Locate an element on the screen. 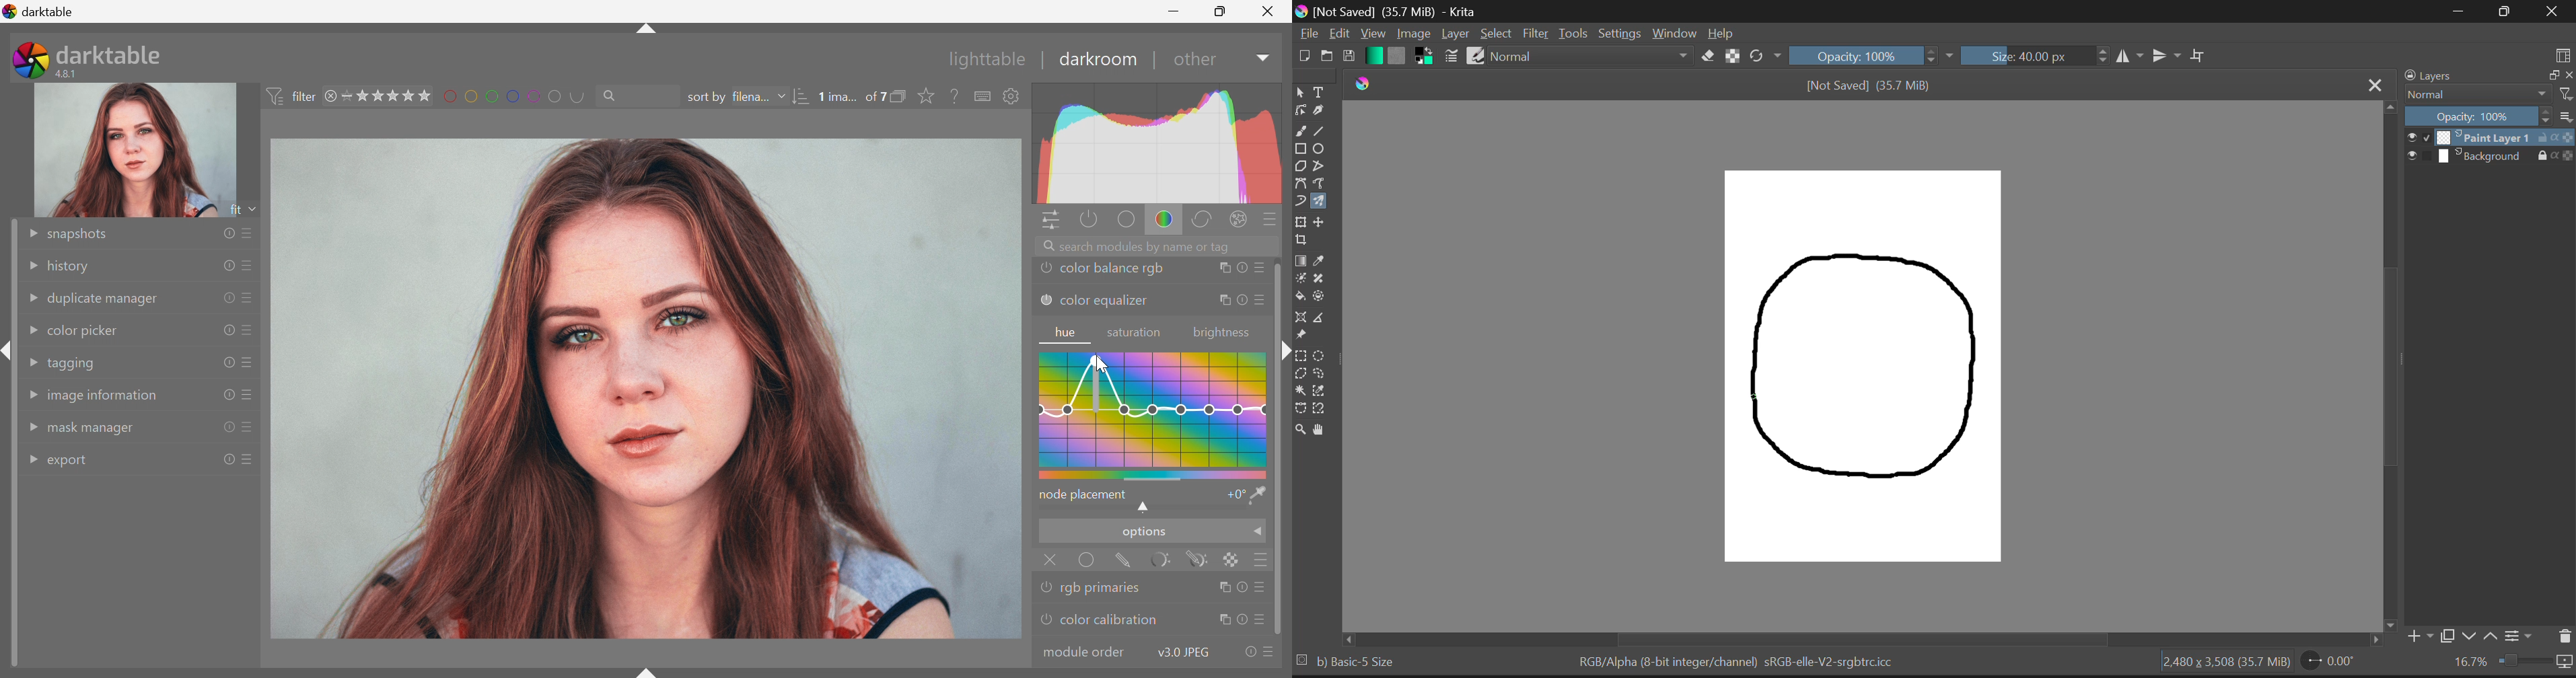 Image resolution: width=2576 pixels, height=700 pixels. Brush Settings is located at coordinates (1451, 55).